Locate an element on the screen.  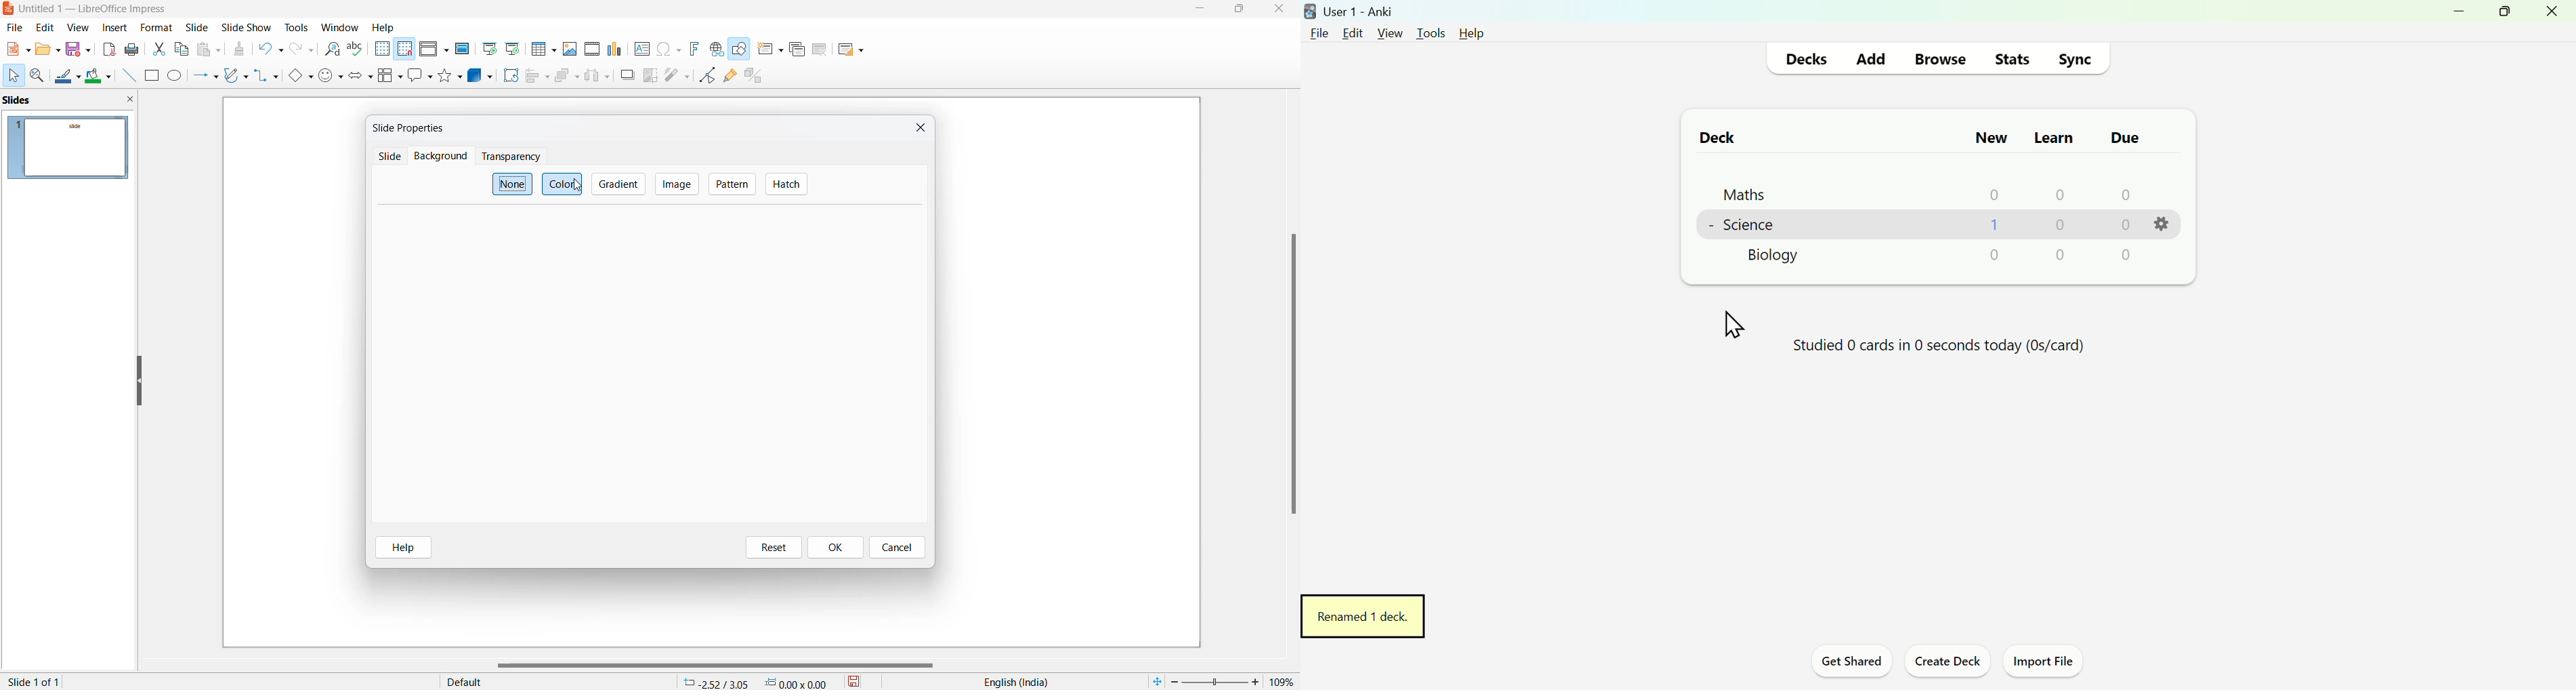
insert hyperlink is located at coordinates (716, 49).